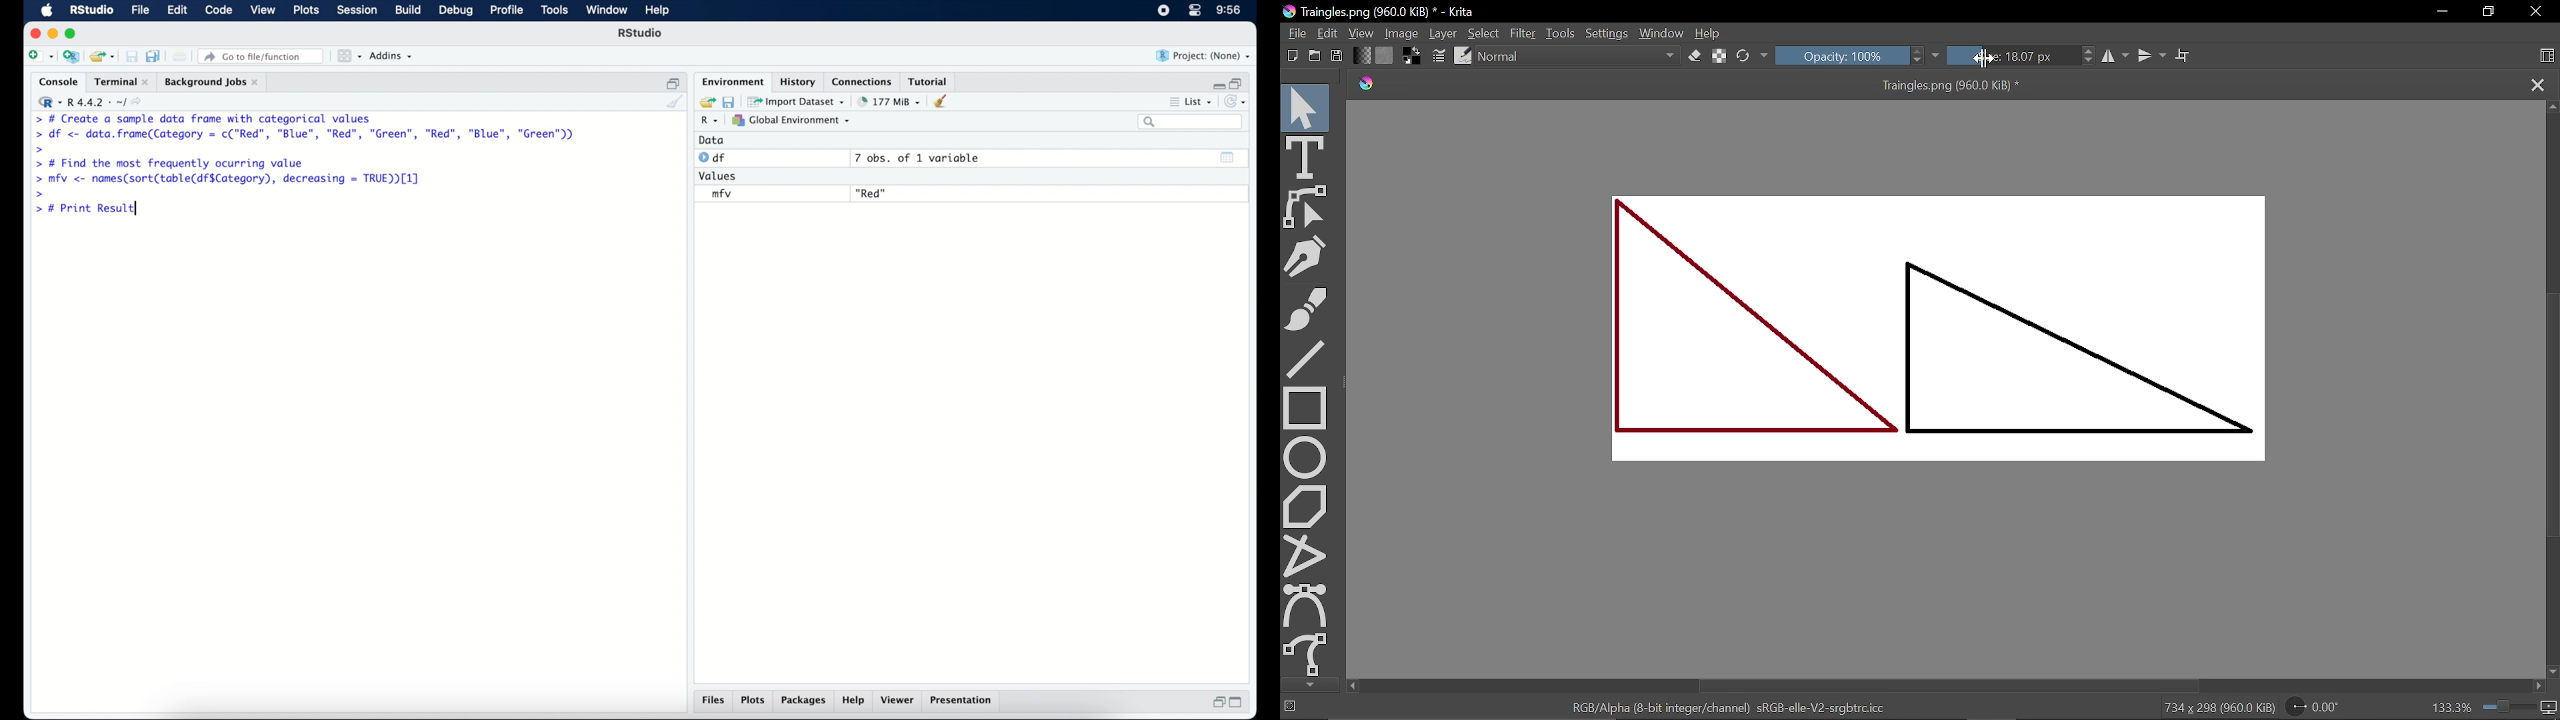 The width and height of the screenshot is (2576, 728). I want to click on global environment, so click(795, 121).